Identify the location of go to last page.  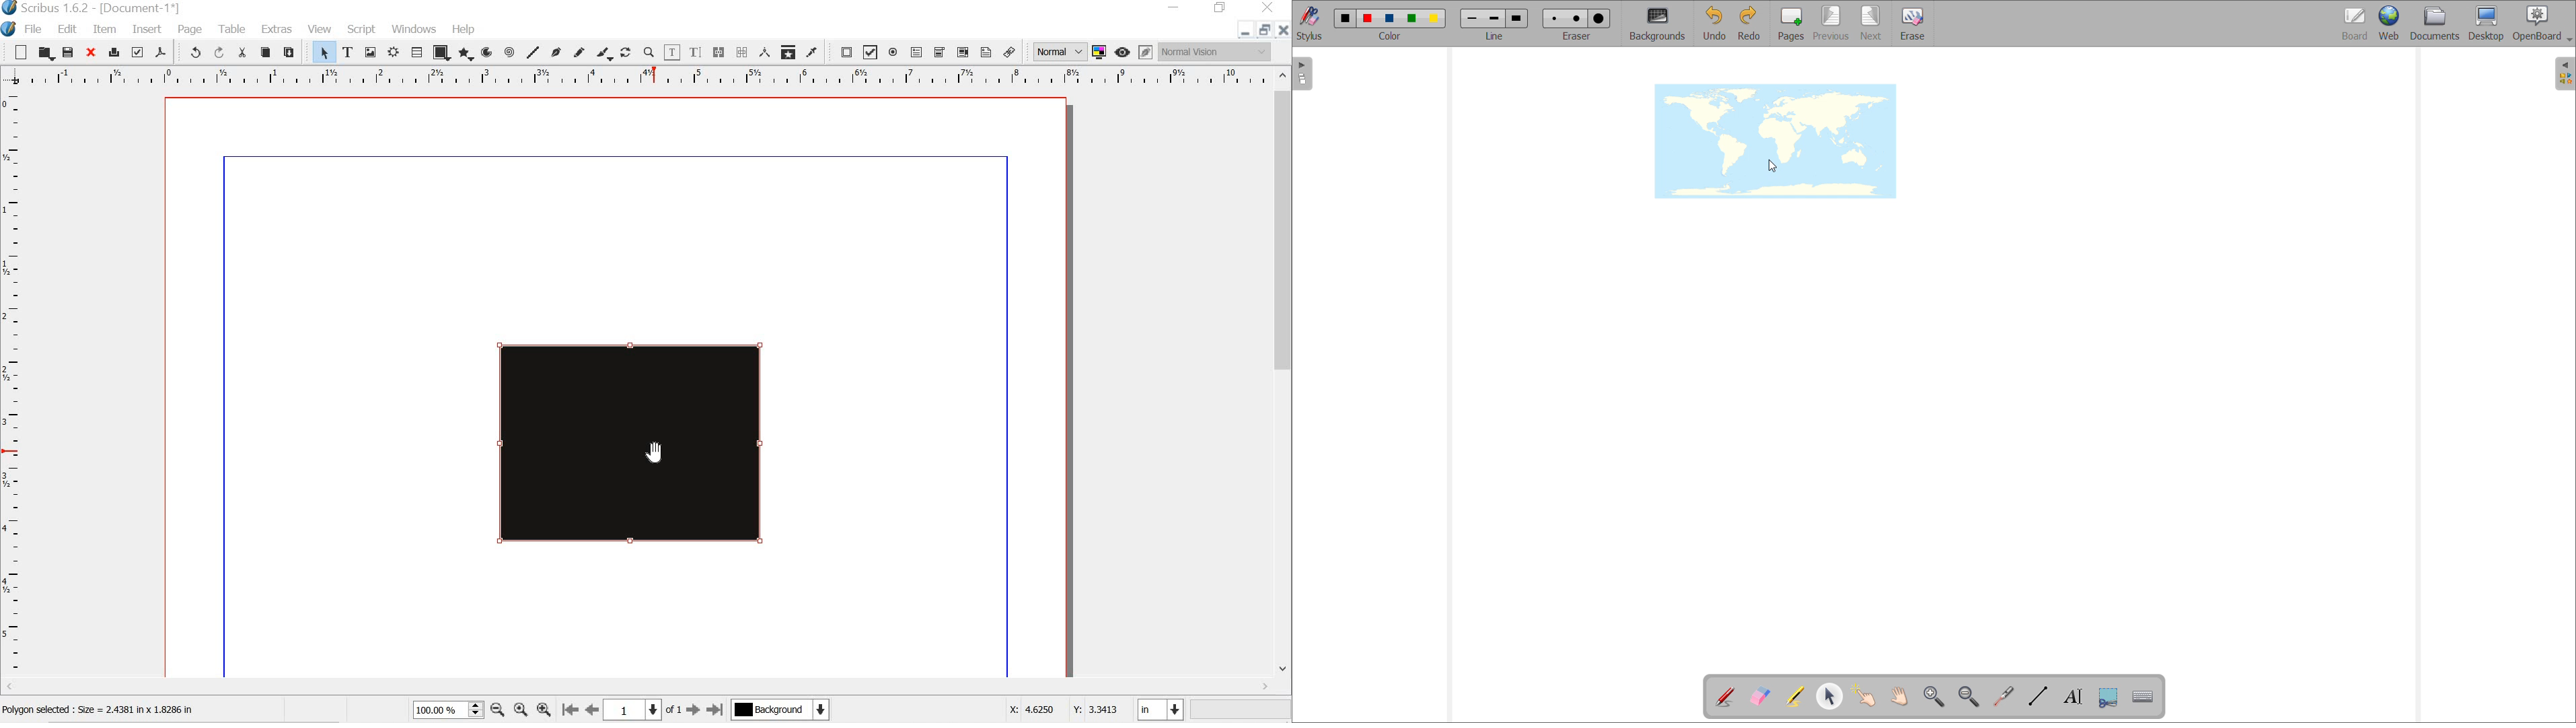
(714, 710).